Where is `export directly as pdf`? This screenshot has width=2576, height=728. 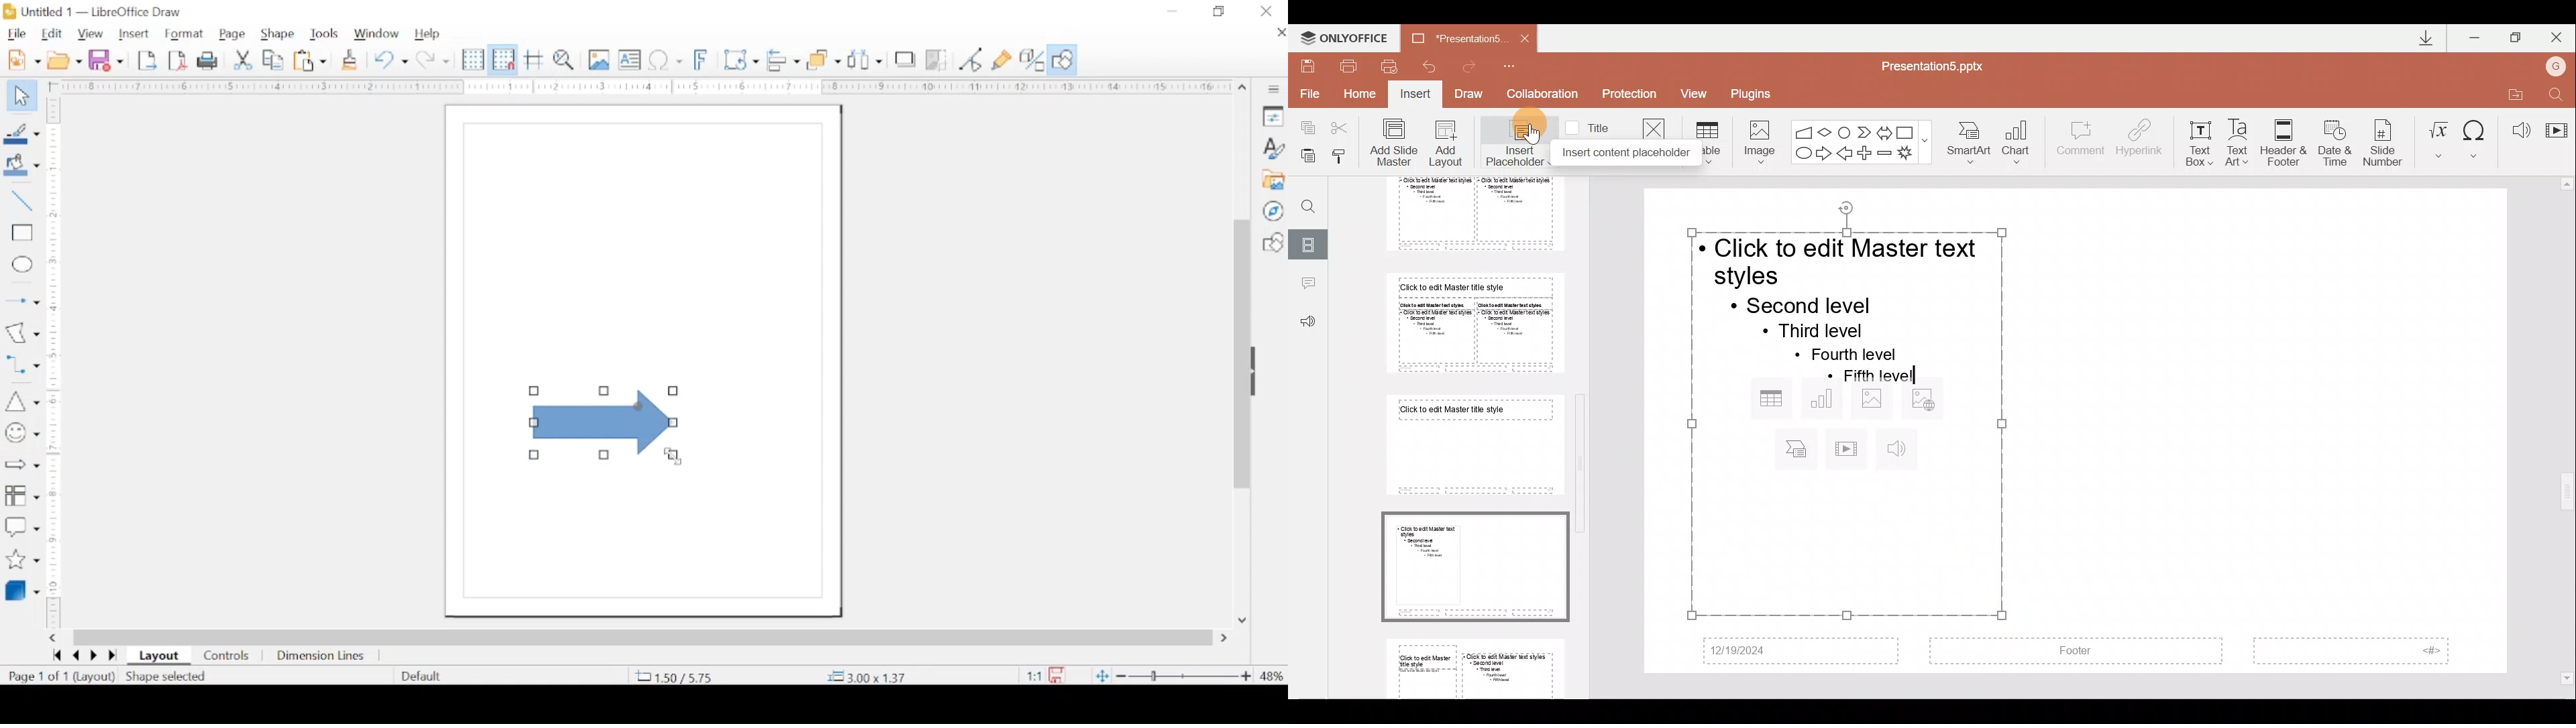
export directly as pdf is located at coordinates (177, 61).